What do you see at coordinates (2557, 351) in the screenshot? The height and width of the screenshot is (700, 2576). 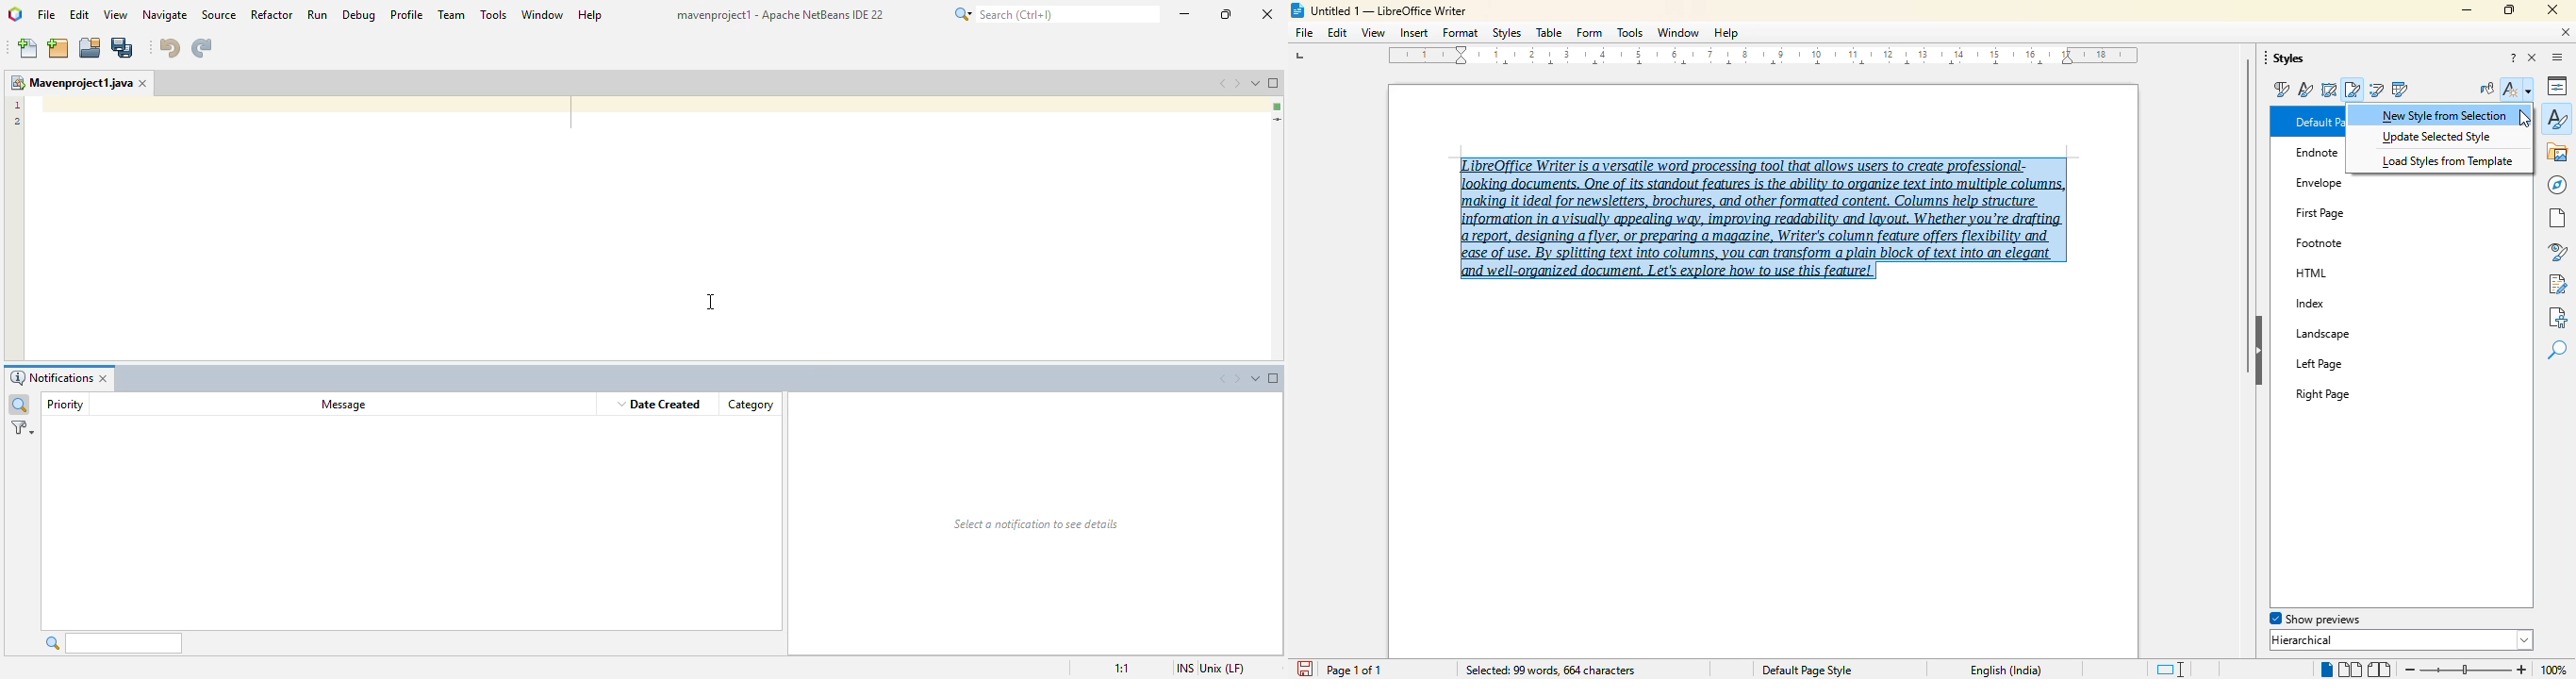 I see `find` at bounding box center [2557, 351].